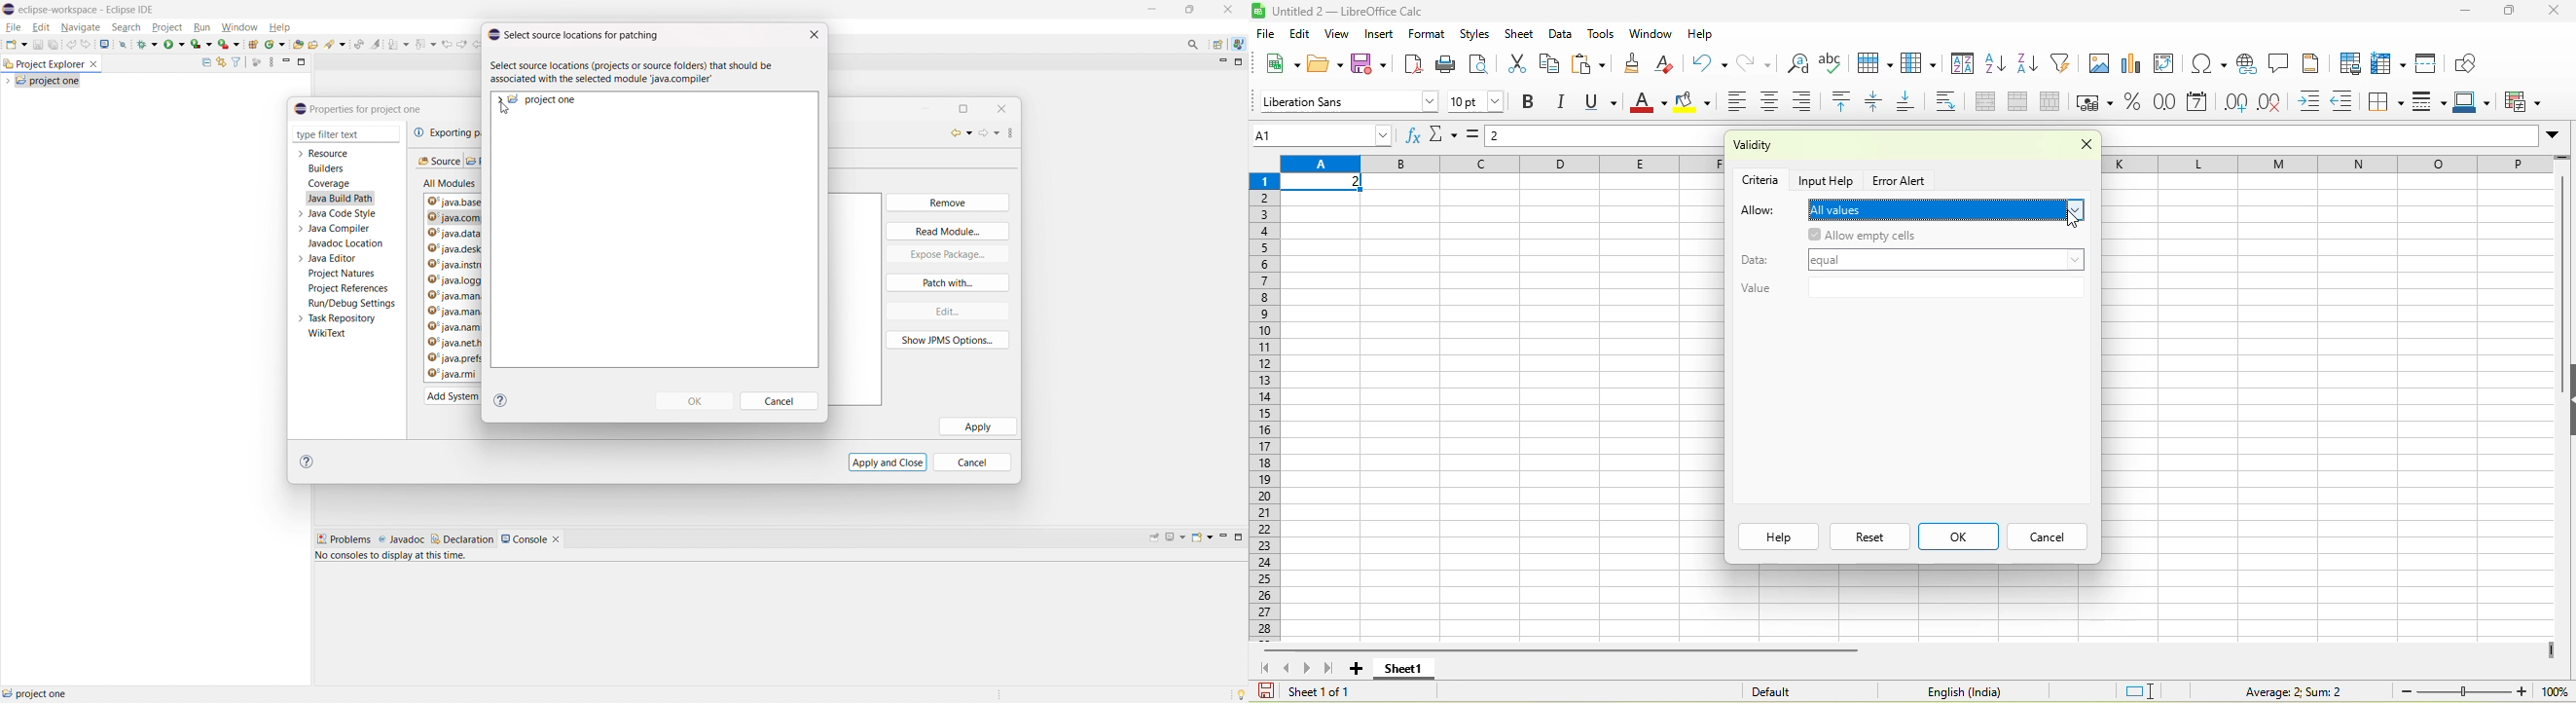 This screenshot has height=728, width=2576. I want to click on toggle ant editor auto reconcile, so click(358, 44).